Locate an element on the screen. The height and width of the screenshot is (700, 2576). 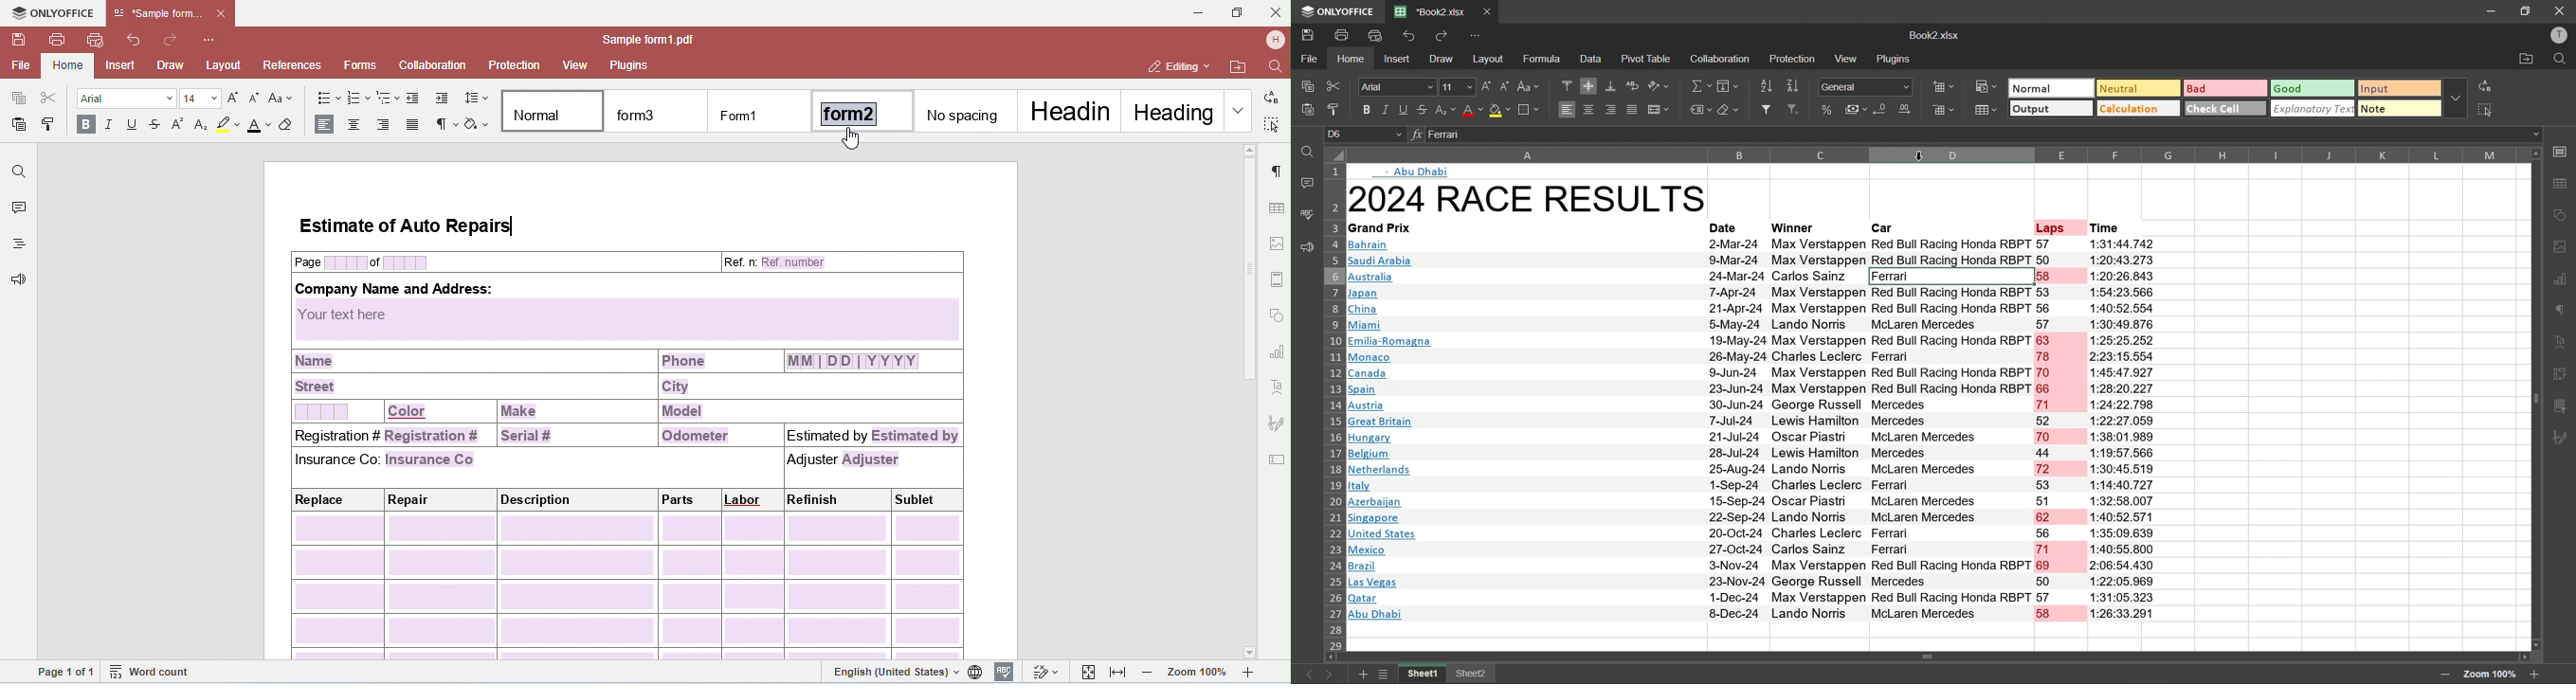
align right is located at coordinates (1610, 110).